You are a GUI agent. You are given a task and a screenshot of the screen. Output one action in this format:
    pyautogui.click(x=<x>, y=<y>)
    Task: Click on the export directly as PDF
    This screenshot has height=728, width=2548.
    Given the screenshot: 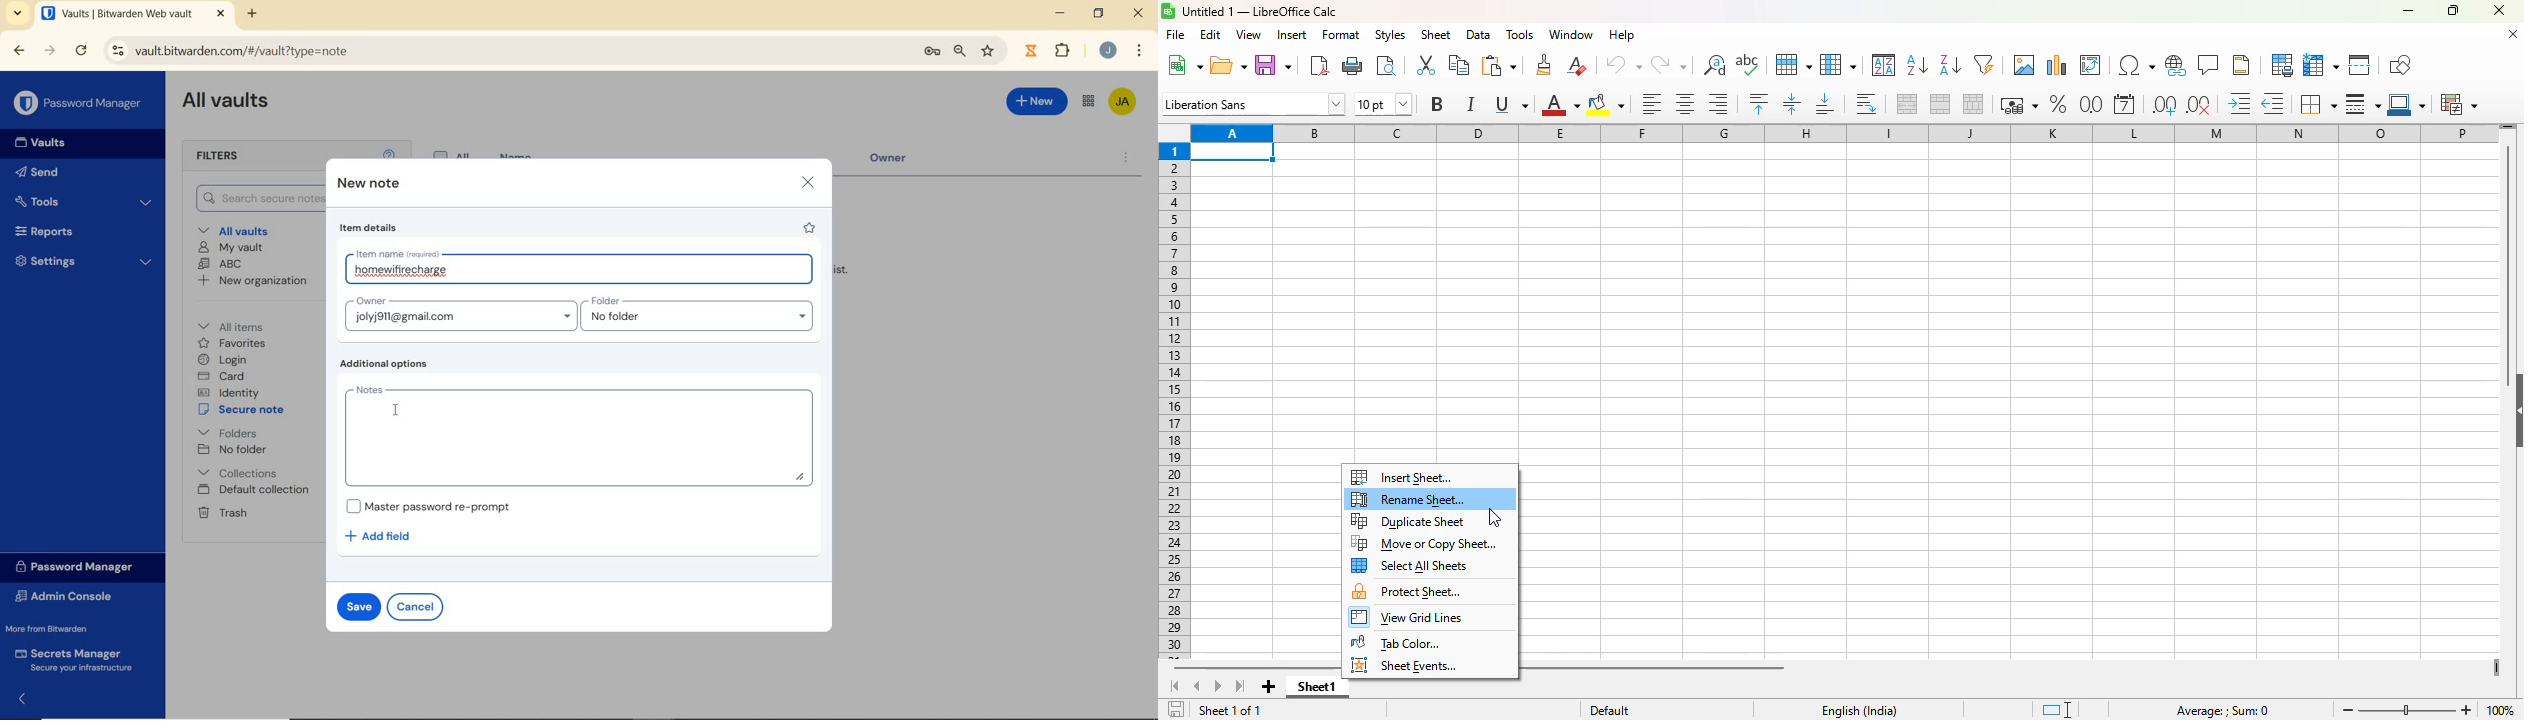 What is the action you would take?
    pyautogui.click(x=1319, y=65)
    